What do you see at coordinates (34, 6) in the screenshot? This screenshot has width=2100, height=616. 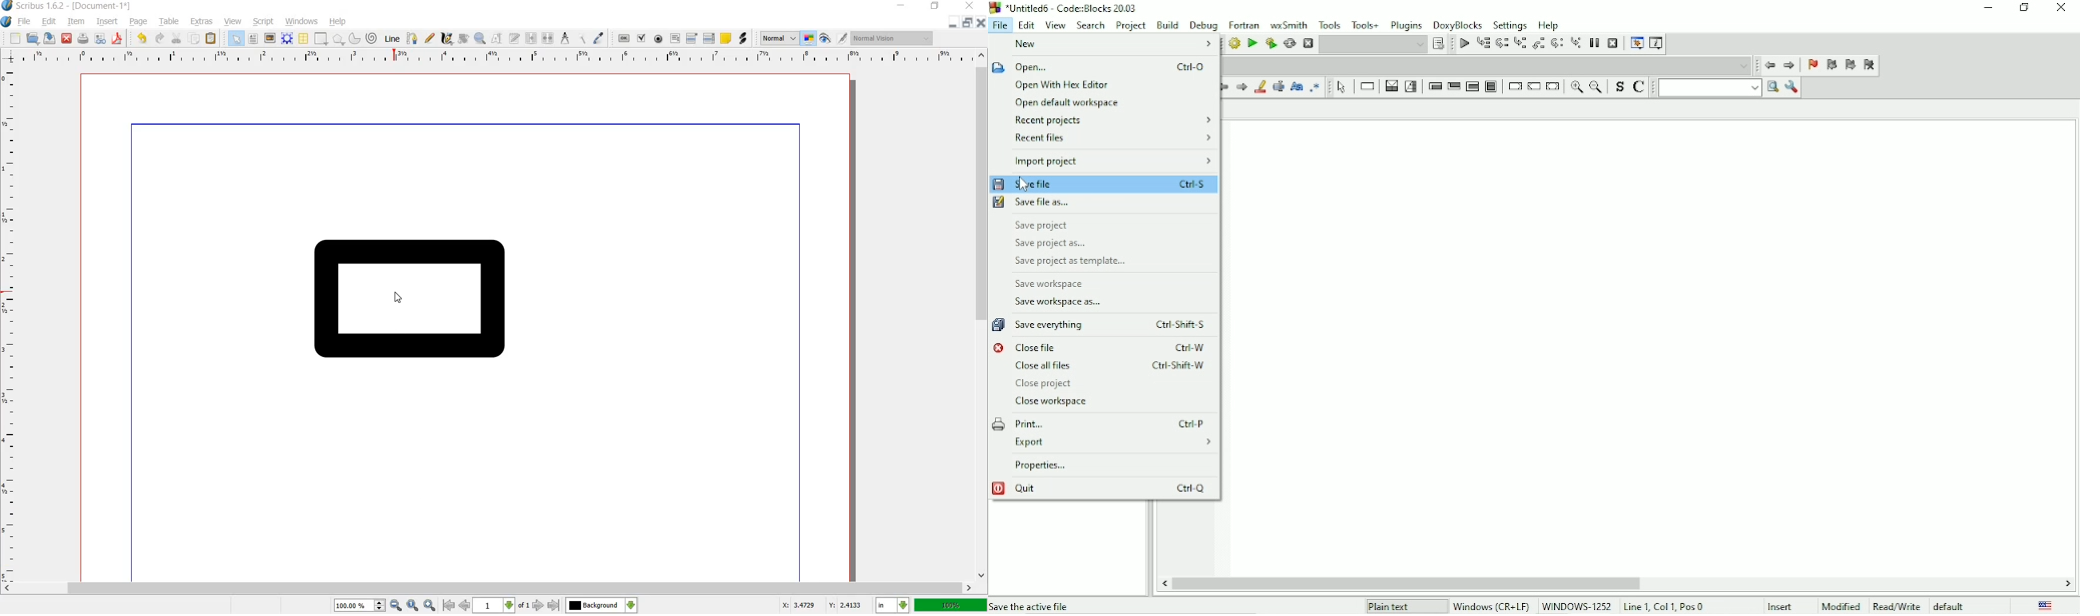 I see `Scribus 1.6.2 (application name)` at bounding box center [34, 6].